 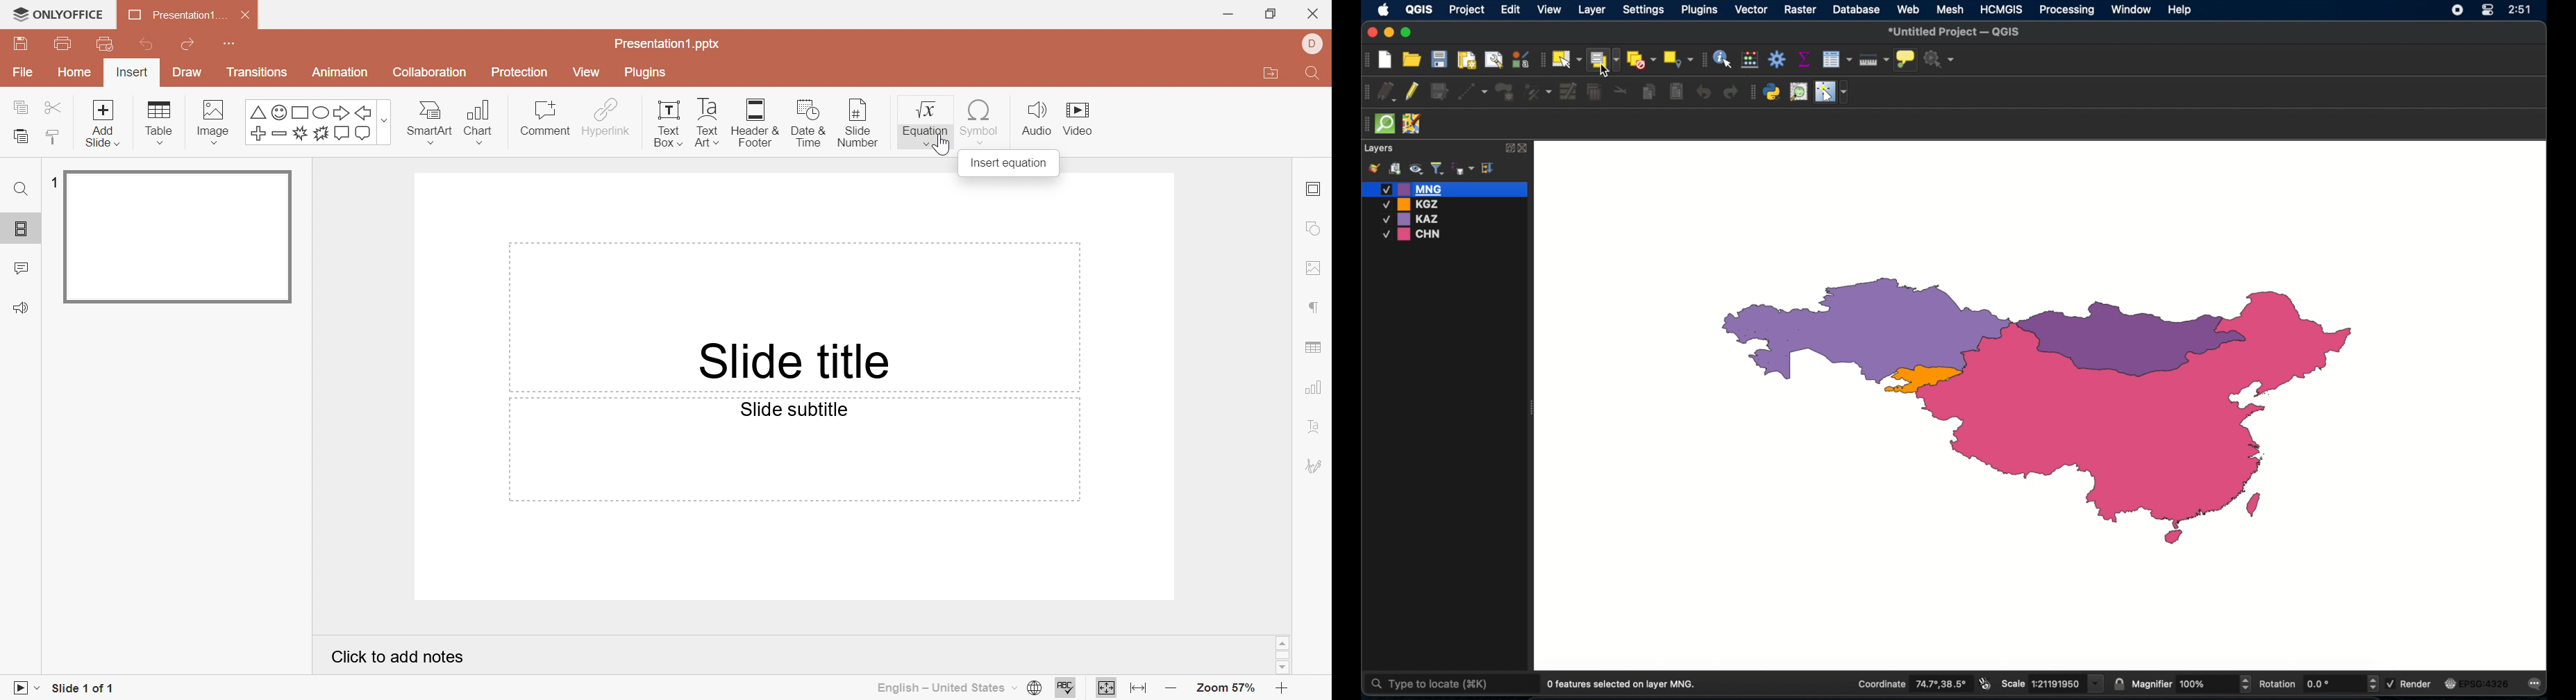 What do you see at coordinates (1724, 59) in the screenshot?
I see `identify feature` at bounding box center [1724, 59].